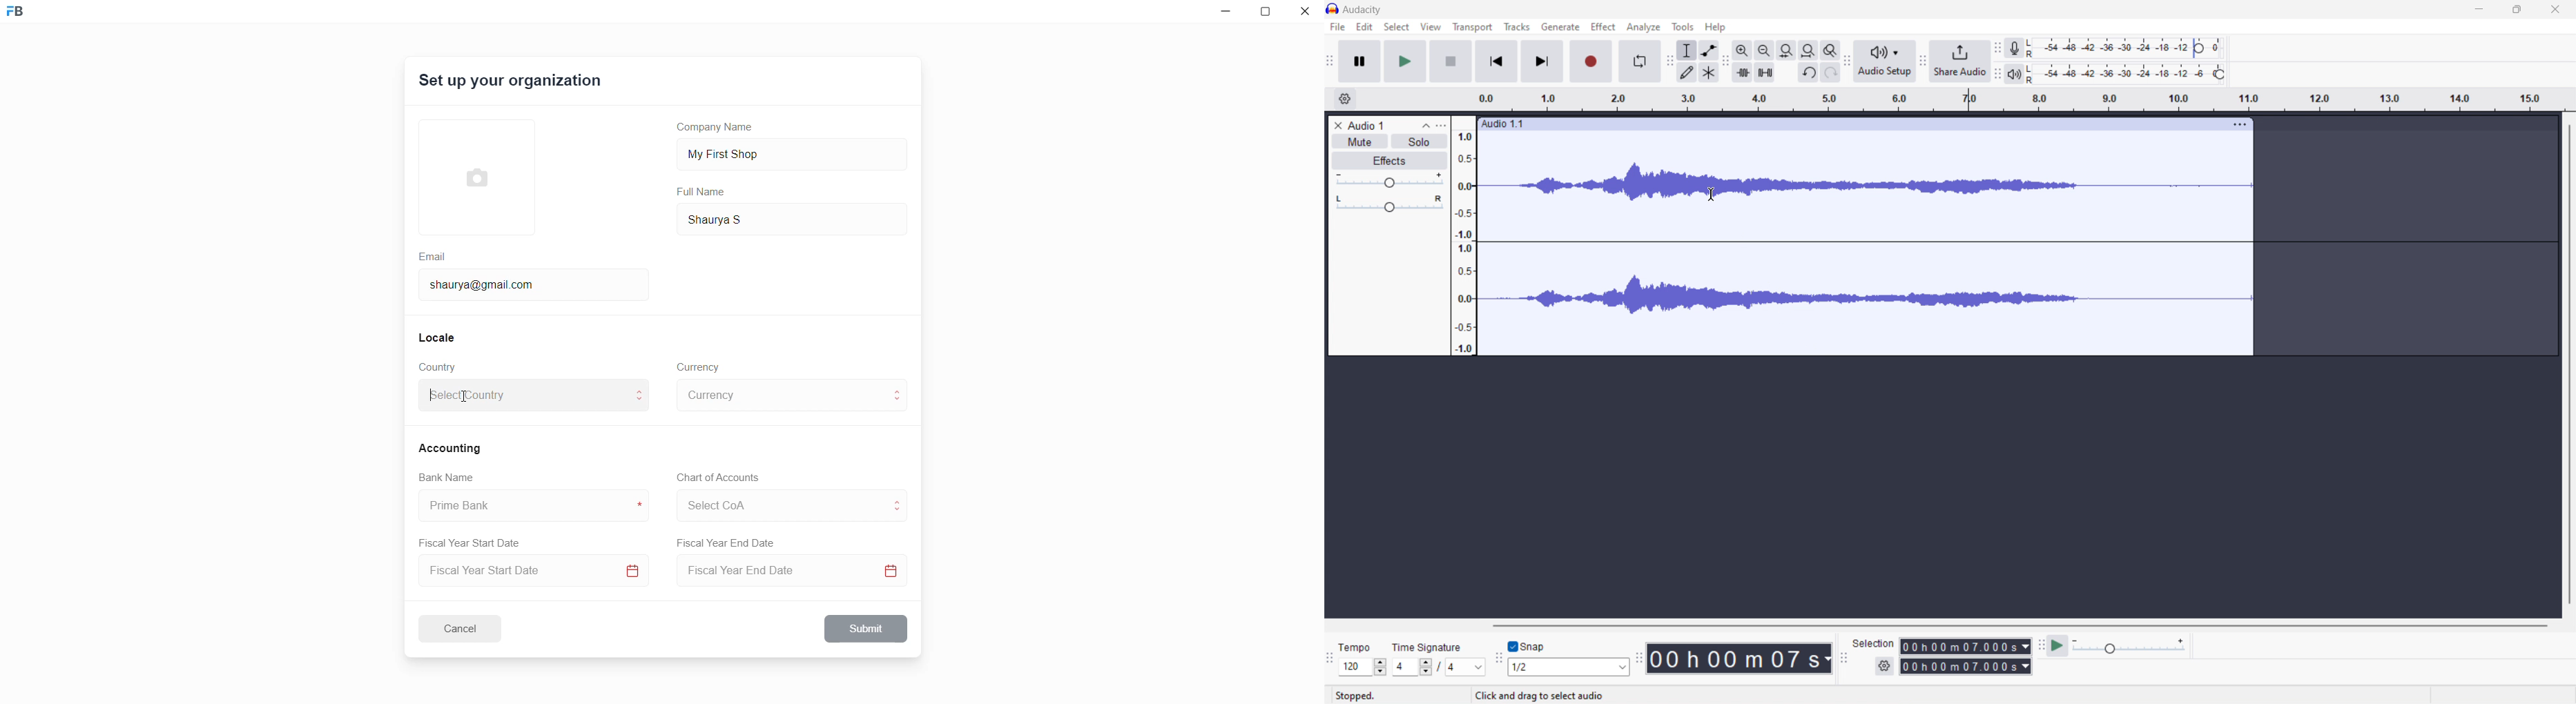 Image resolution: width=2576 pixels, height=728 pixels. I want to click on soundtrack, so click(1871, 248).